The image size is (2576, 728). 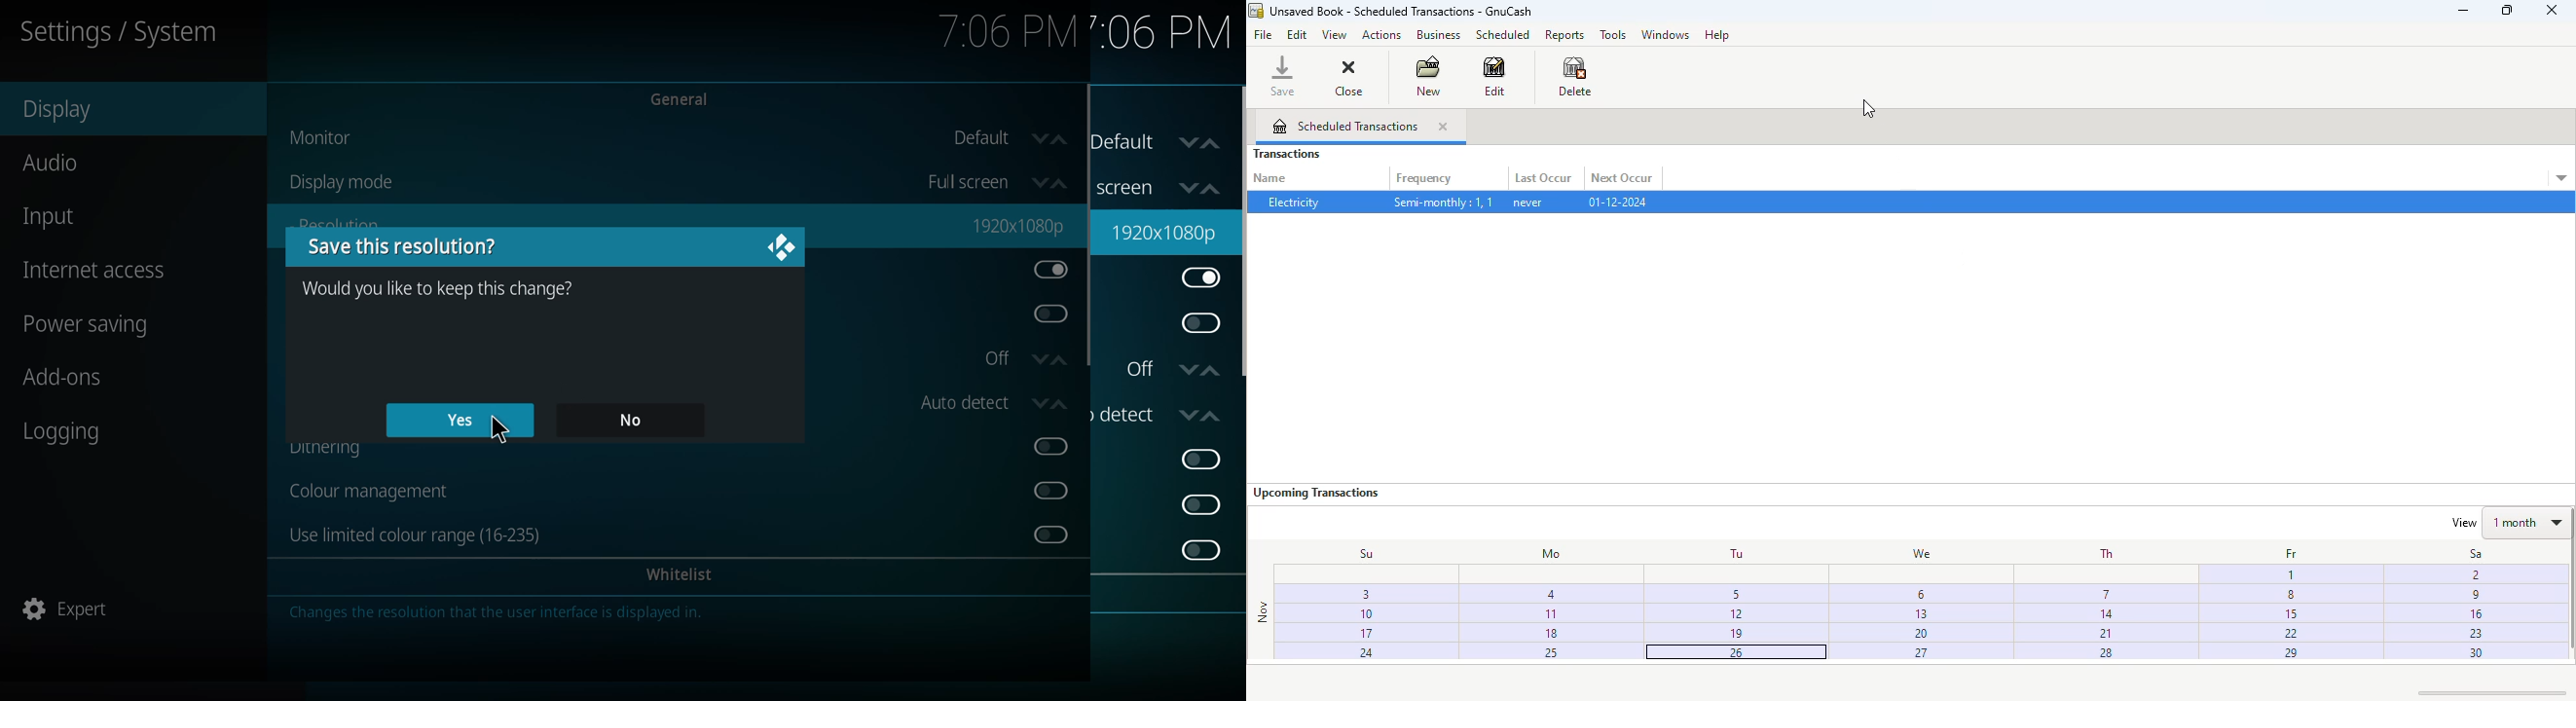 What do you see at coordinates (1734, 553) in the screenshot?
I see `Tu` at bounding box center [1734, 553].